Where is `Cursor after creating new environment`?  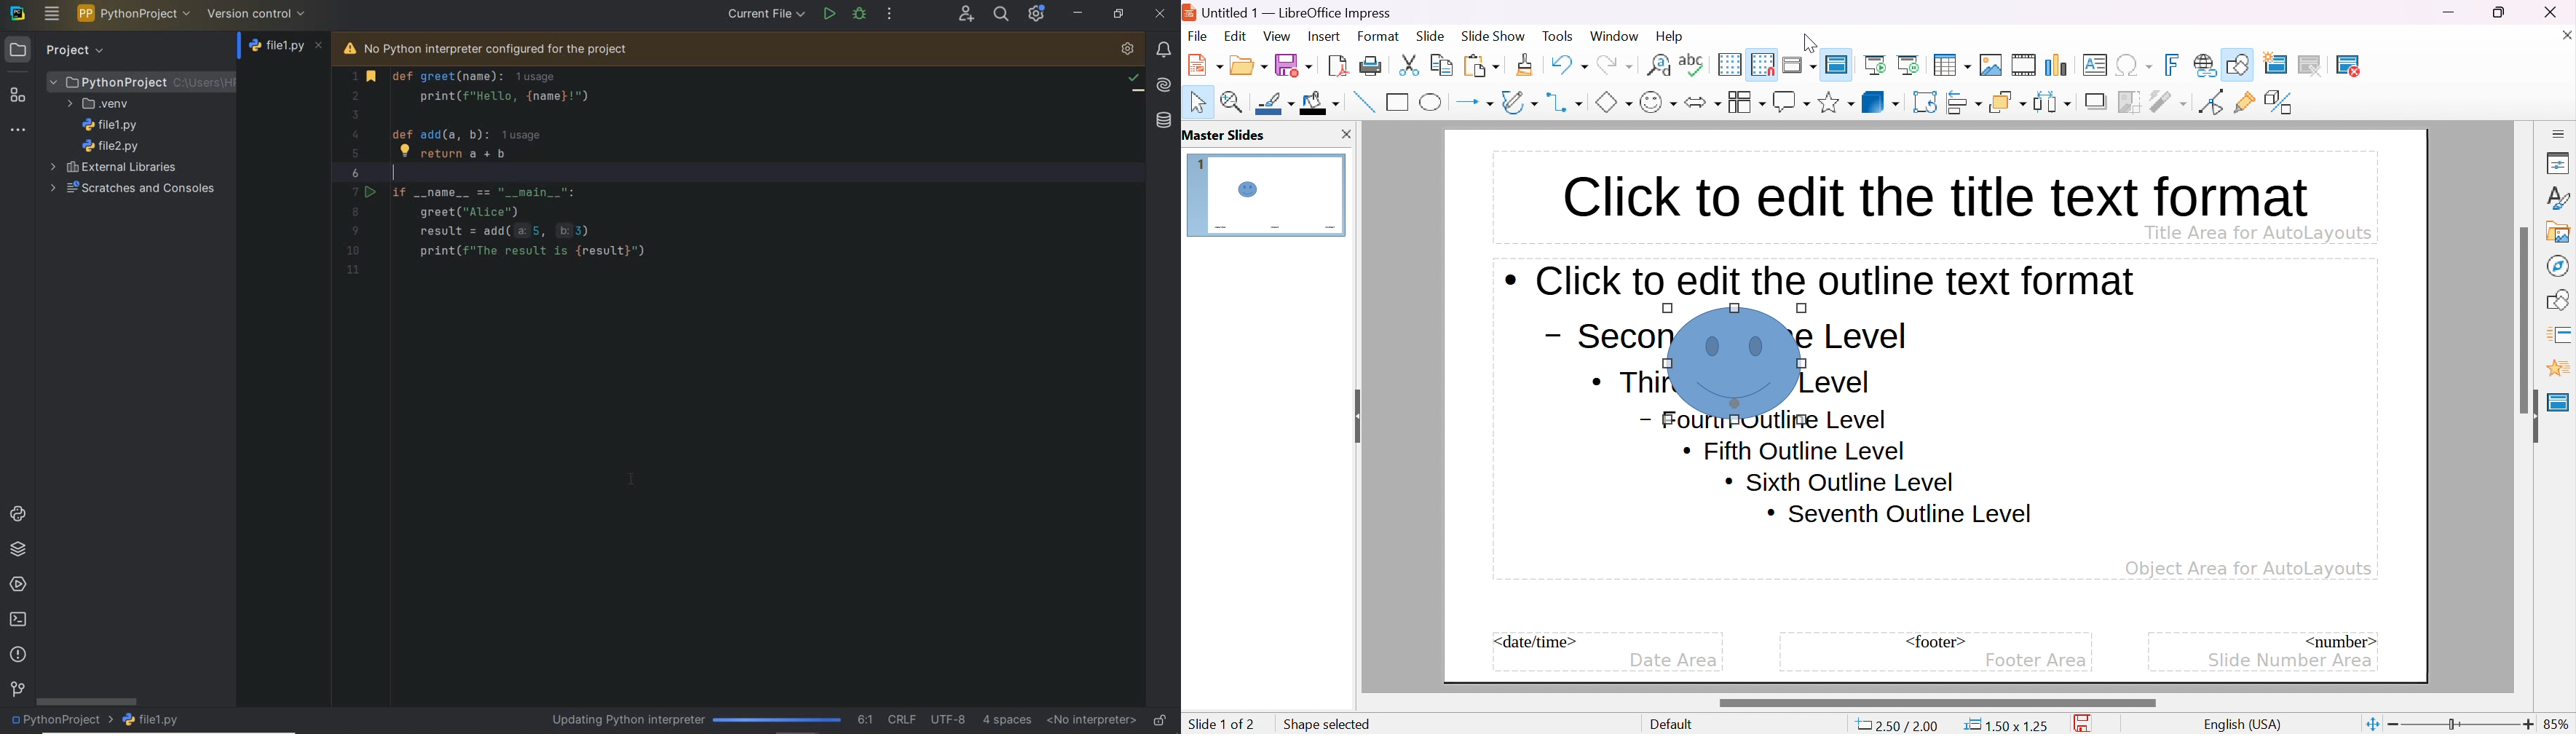 Cursor after creating new environment is located at coordinates (633, 480).